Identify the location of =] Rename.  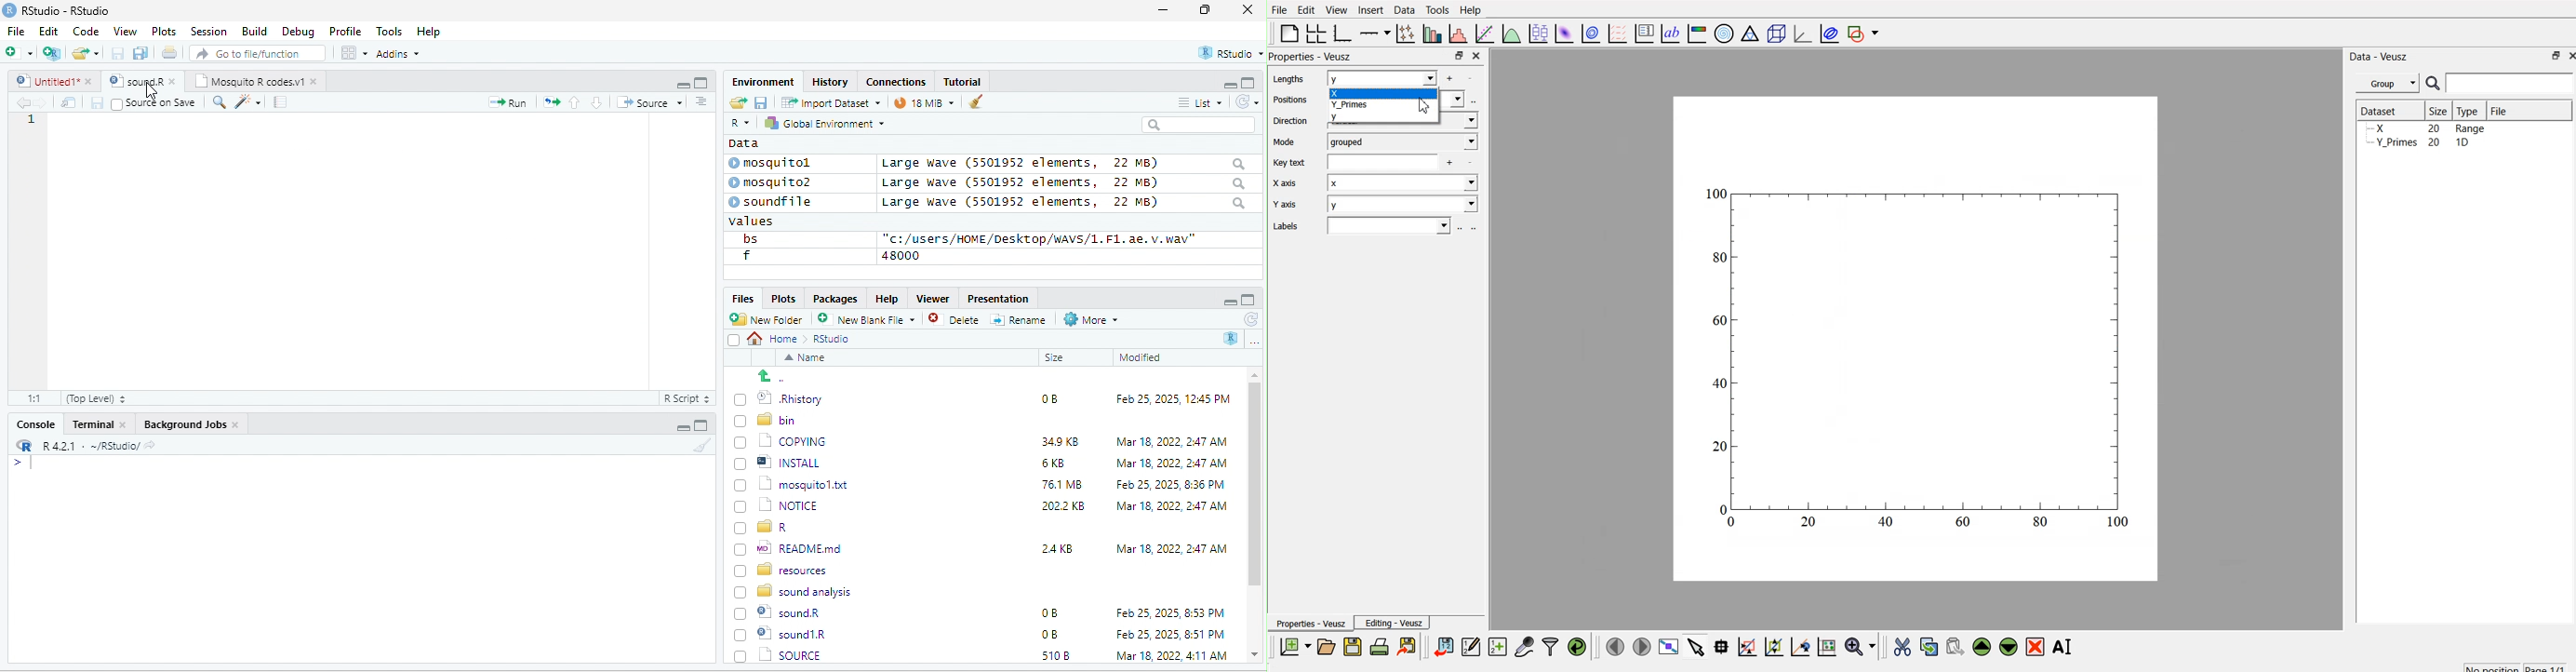
(1020, 319).